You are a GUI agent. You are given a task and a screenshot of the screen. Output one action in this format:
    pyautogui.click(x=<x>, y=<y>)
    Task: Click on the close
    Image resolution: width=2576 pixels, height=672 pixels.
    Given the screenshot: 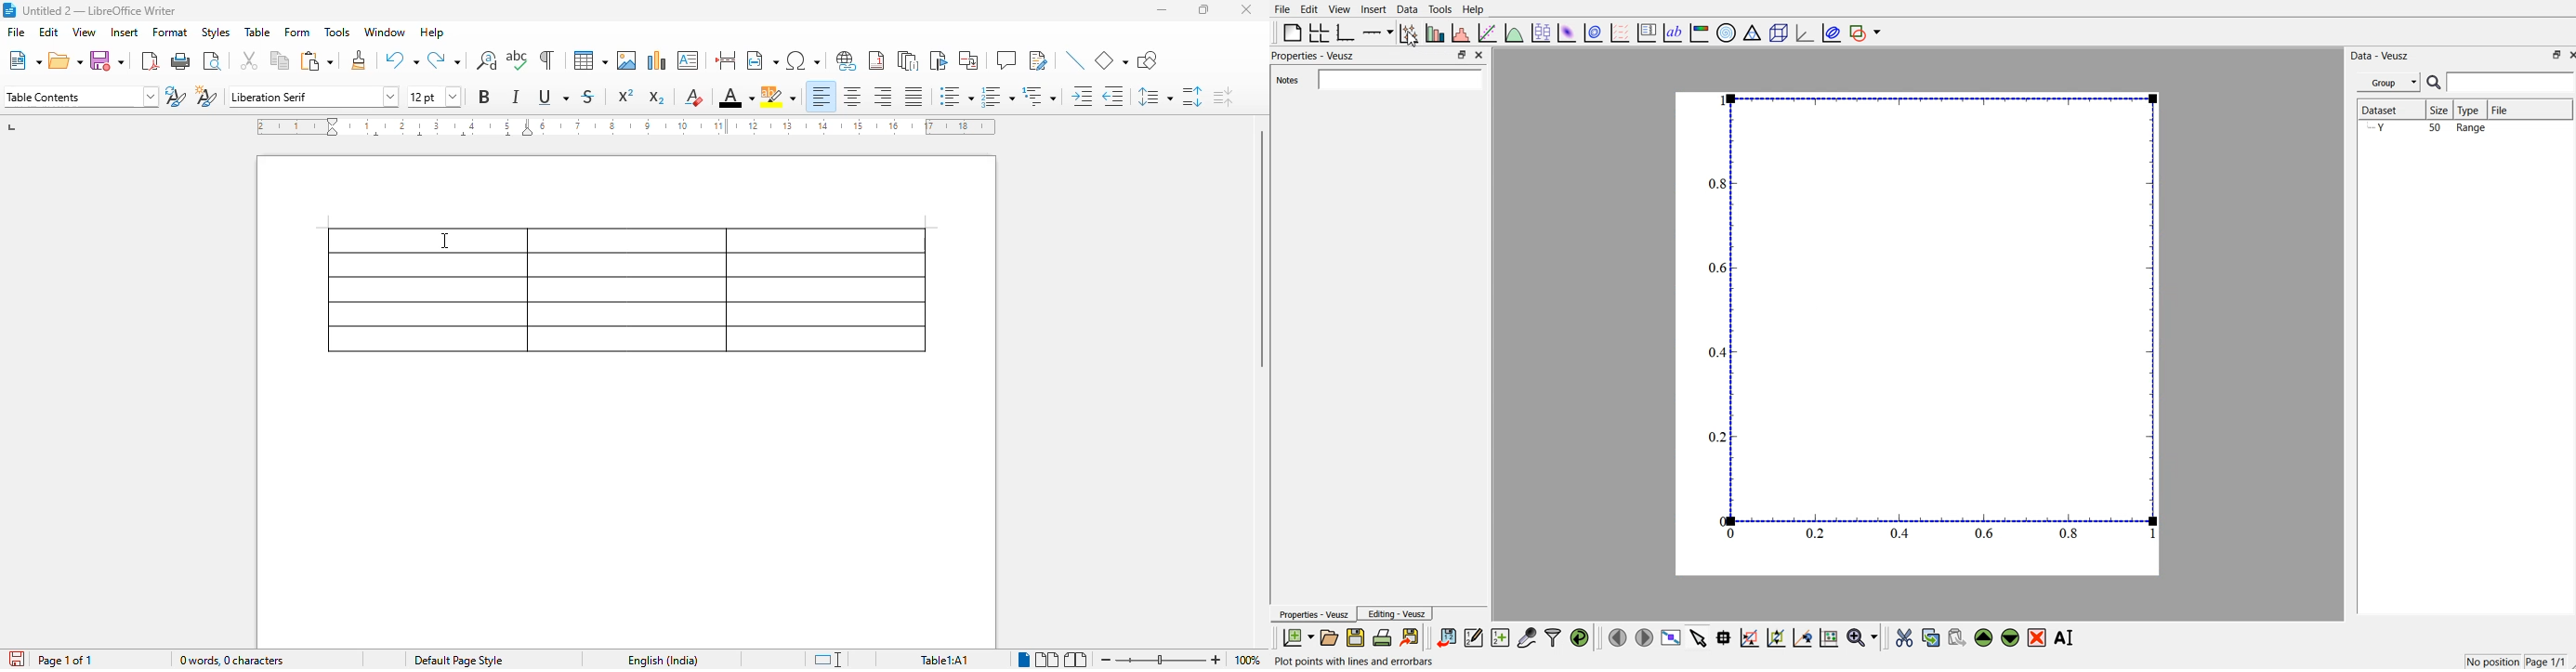 What is the action you would take?
    pyautogui.click(x=1247, y=10)
    